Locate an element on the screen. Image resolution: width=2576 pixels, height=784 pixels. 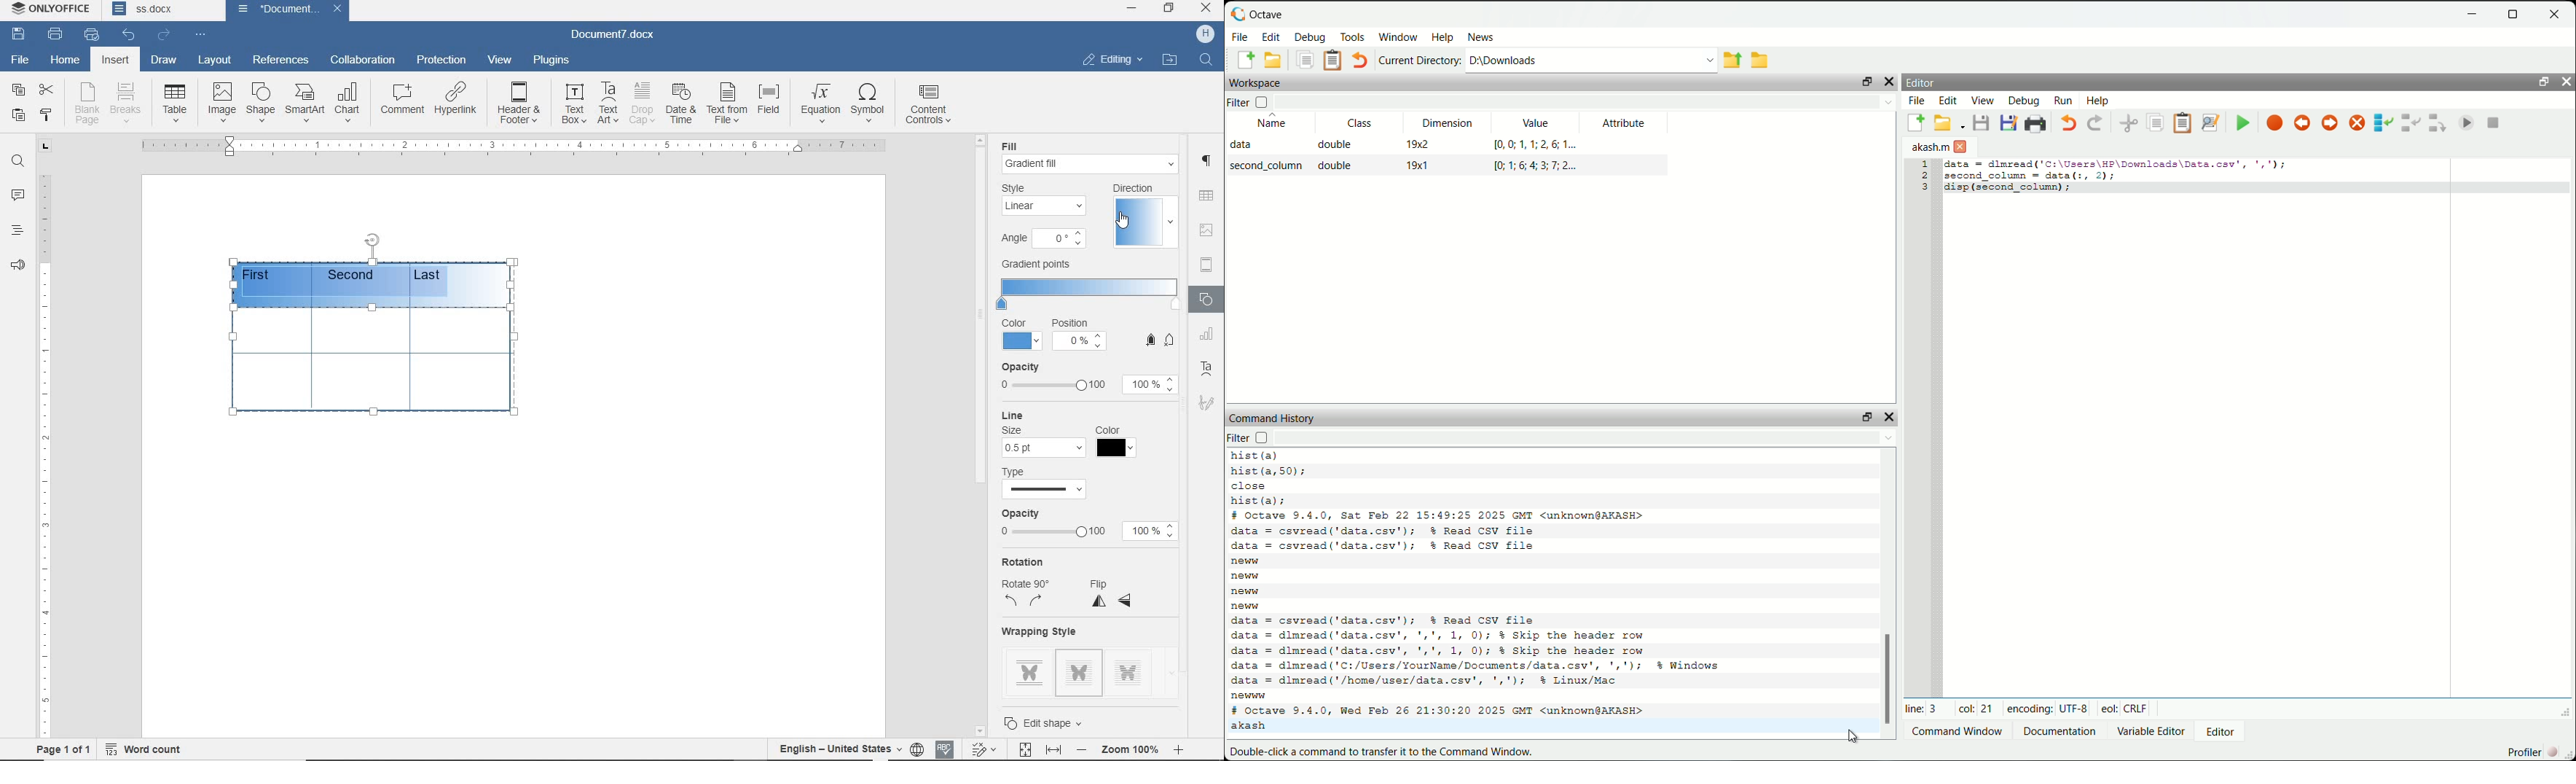
headings is located at coordinates (17, 232).